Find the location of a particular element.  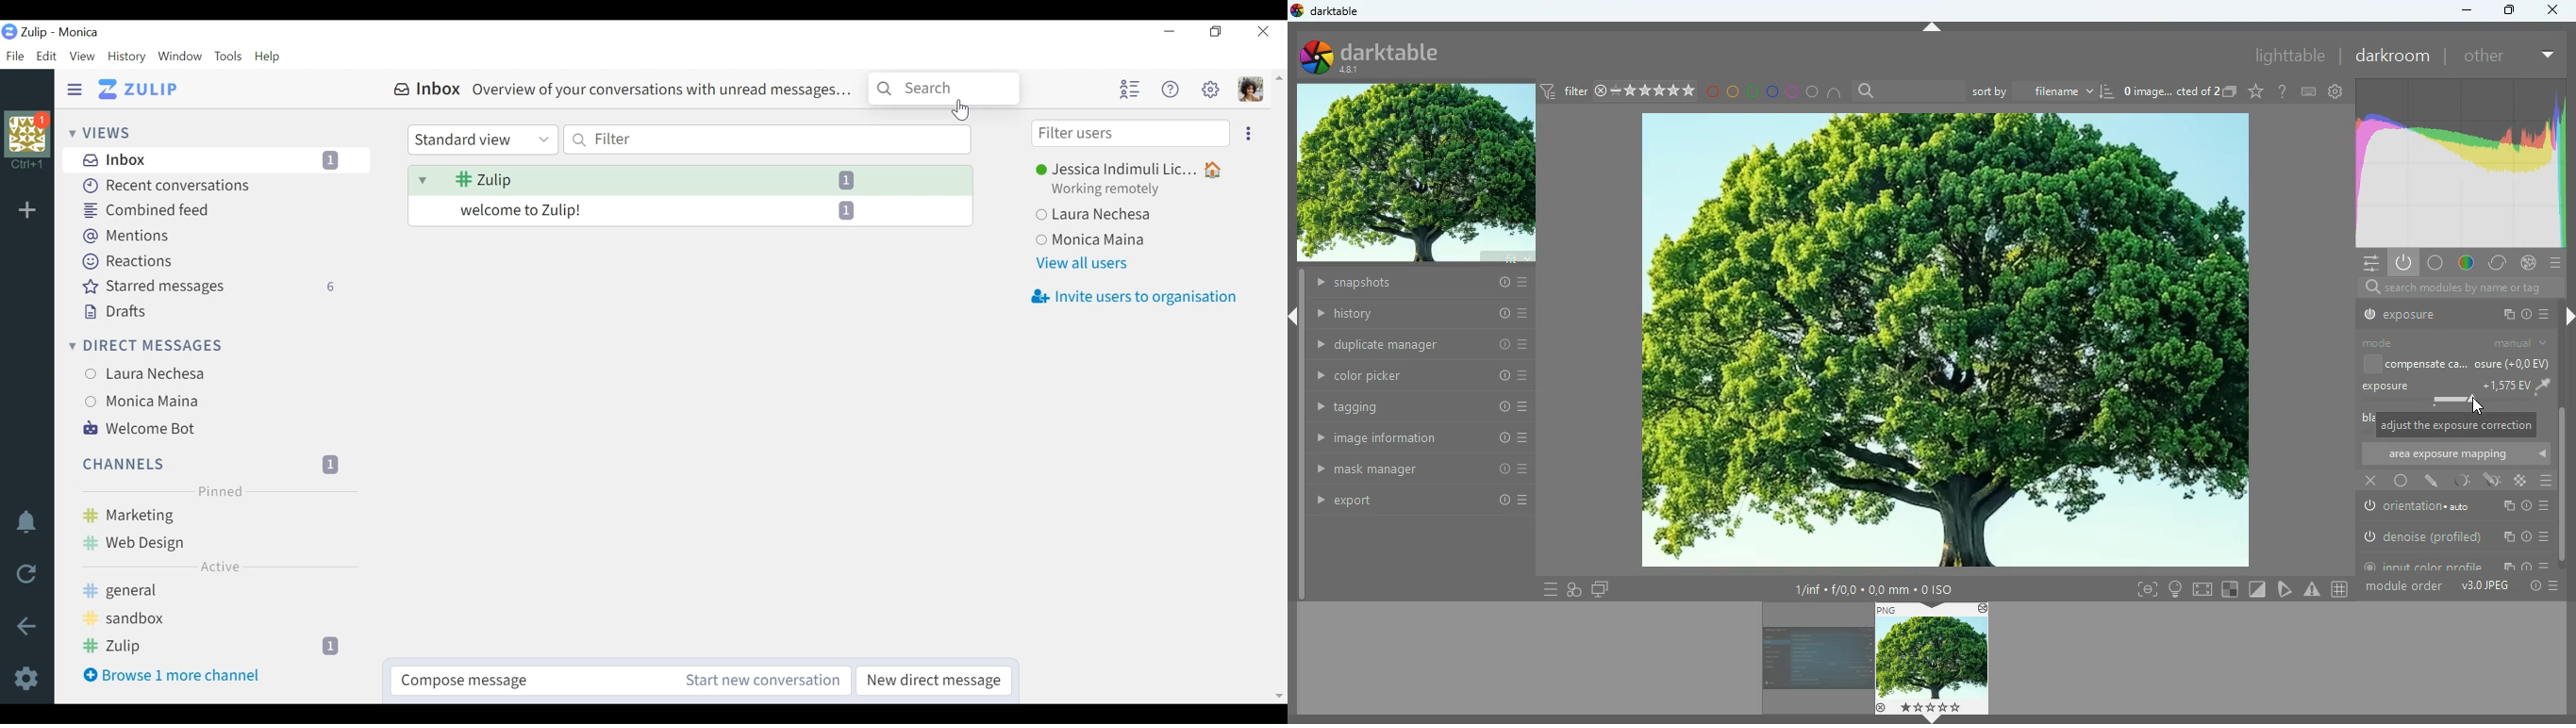

color is located at coordinates (2521, 481).